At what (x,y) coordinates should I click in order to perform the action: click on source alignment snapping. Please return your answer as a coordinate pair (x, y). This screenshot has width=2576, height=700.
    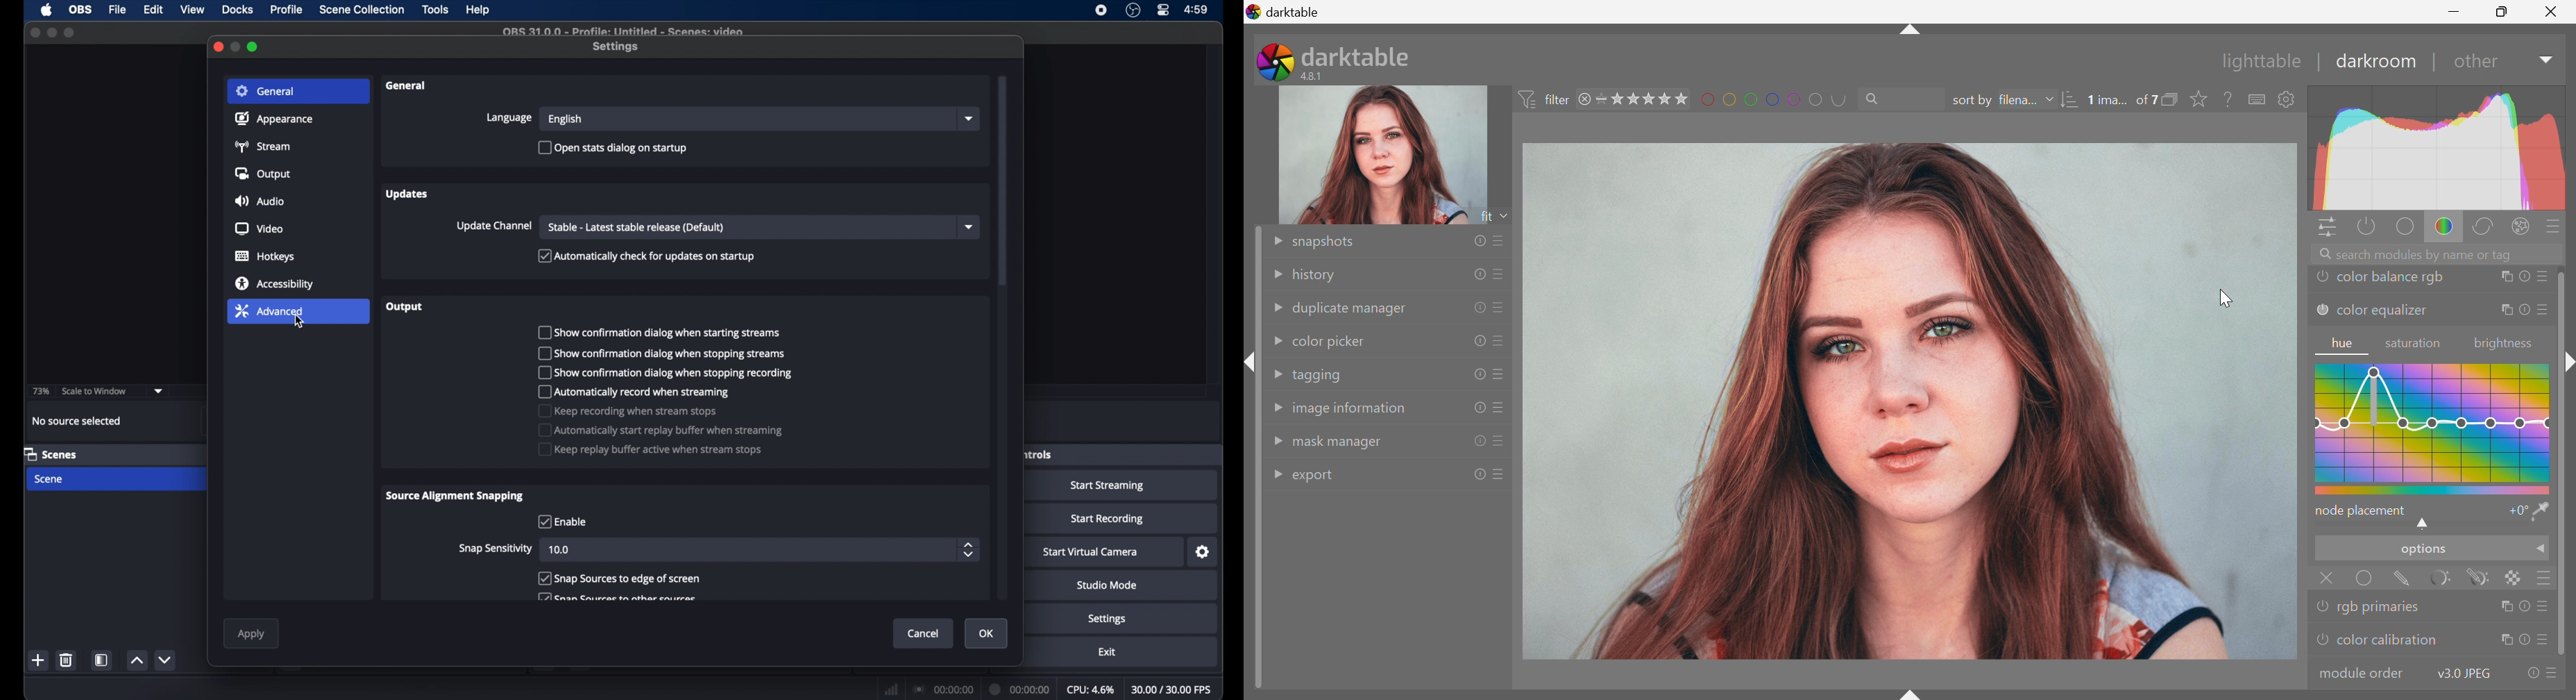
    Looking at the image, I should click on (457, 495).